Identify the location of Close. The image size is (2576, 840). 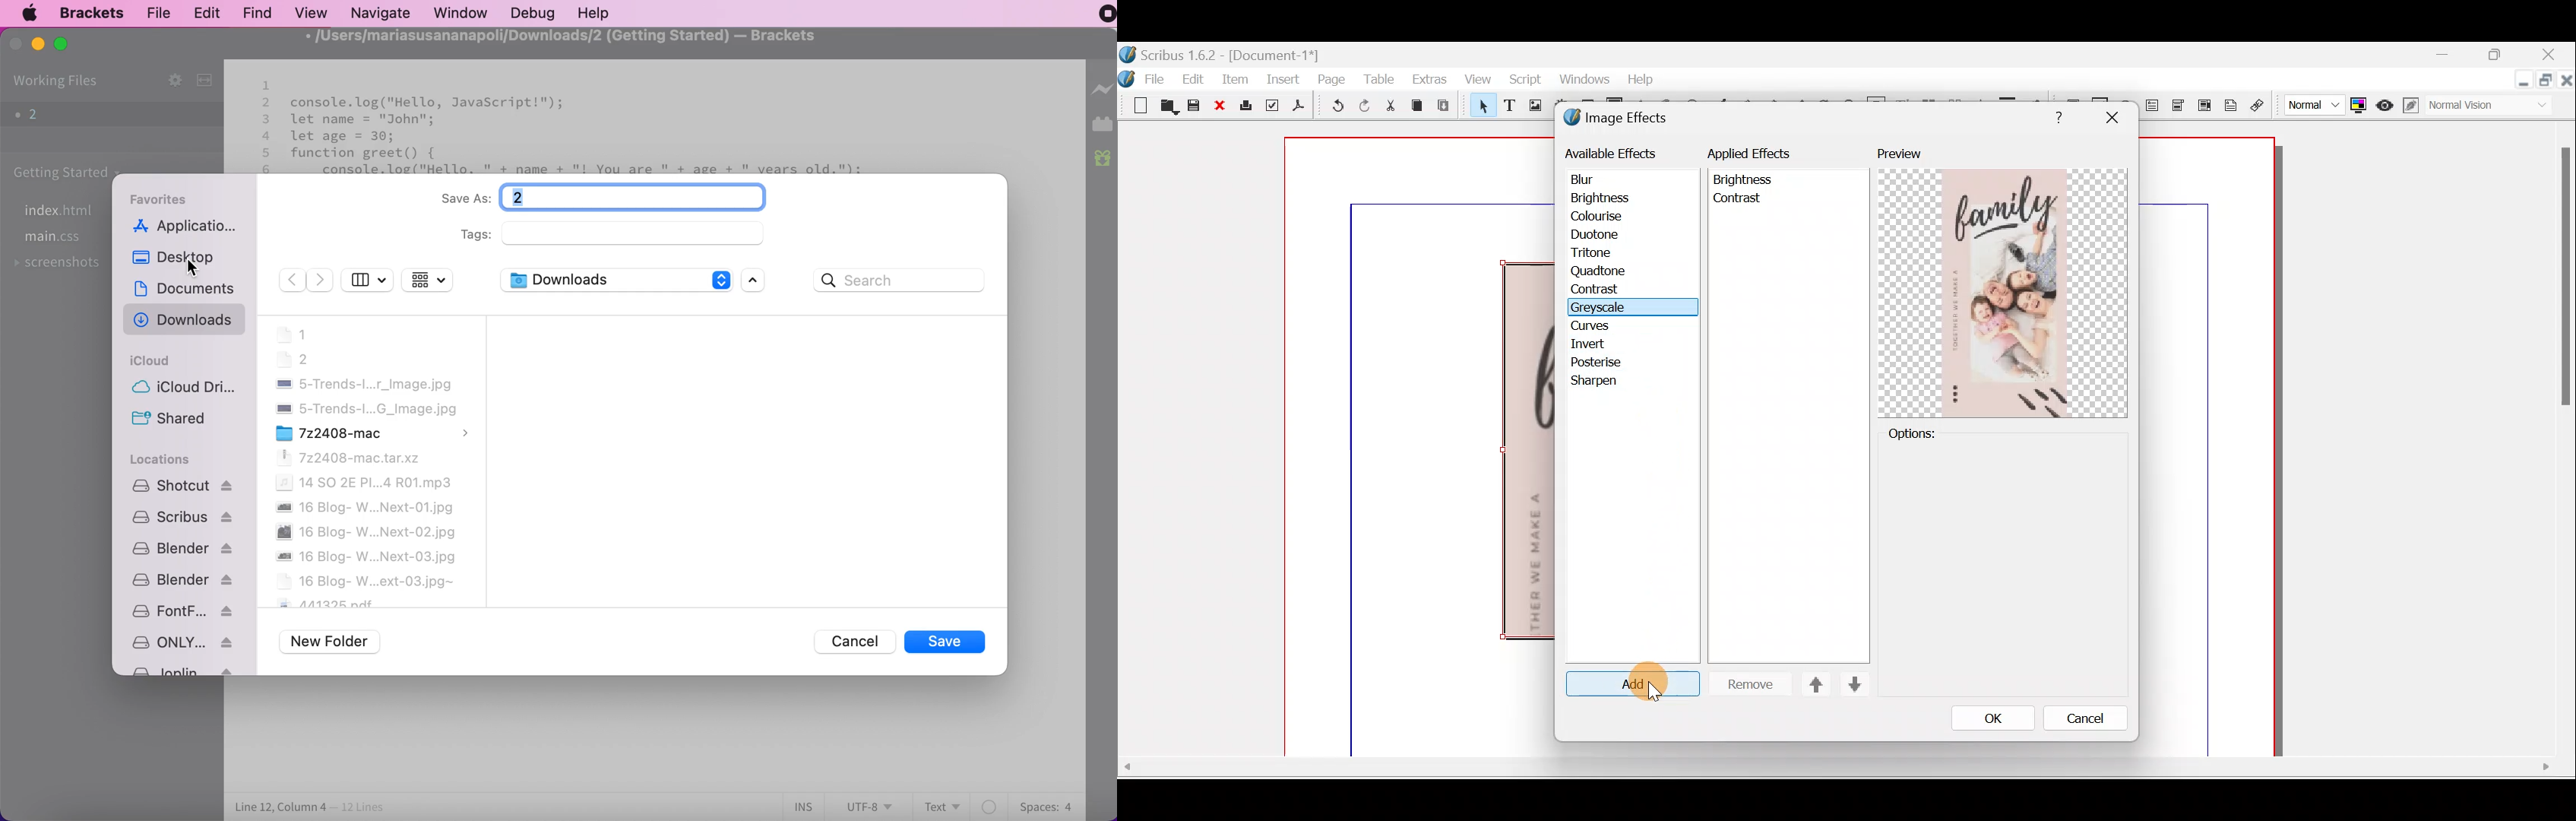
(2553, 54).